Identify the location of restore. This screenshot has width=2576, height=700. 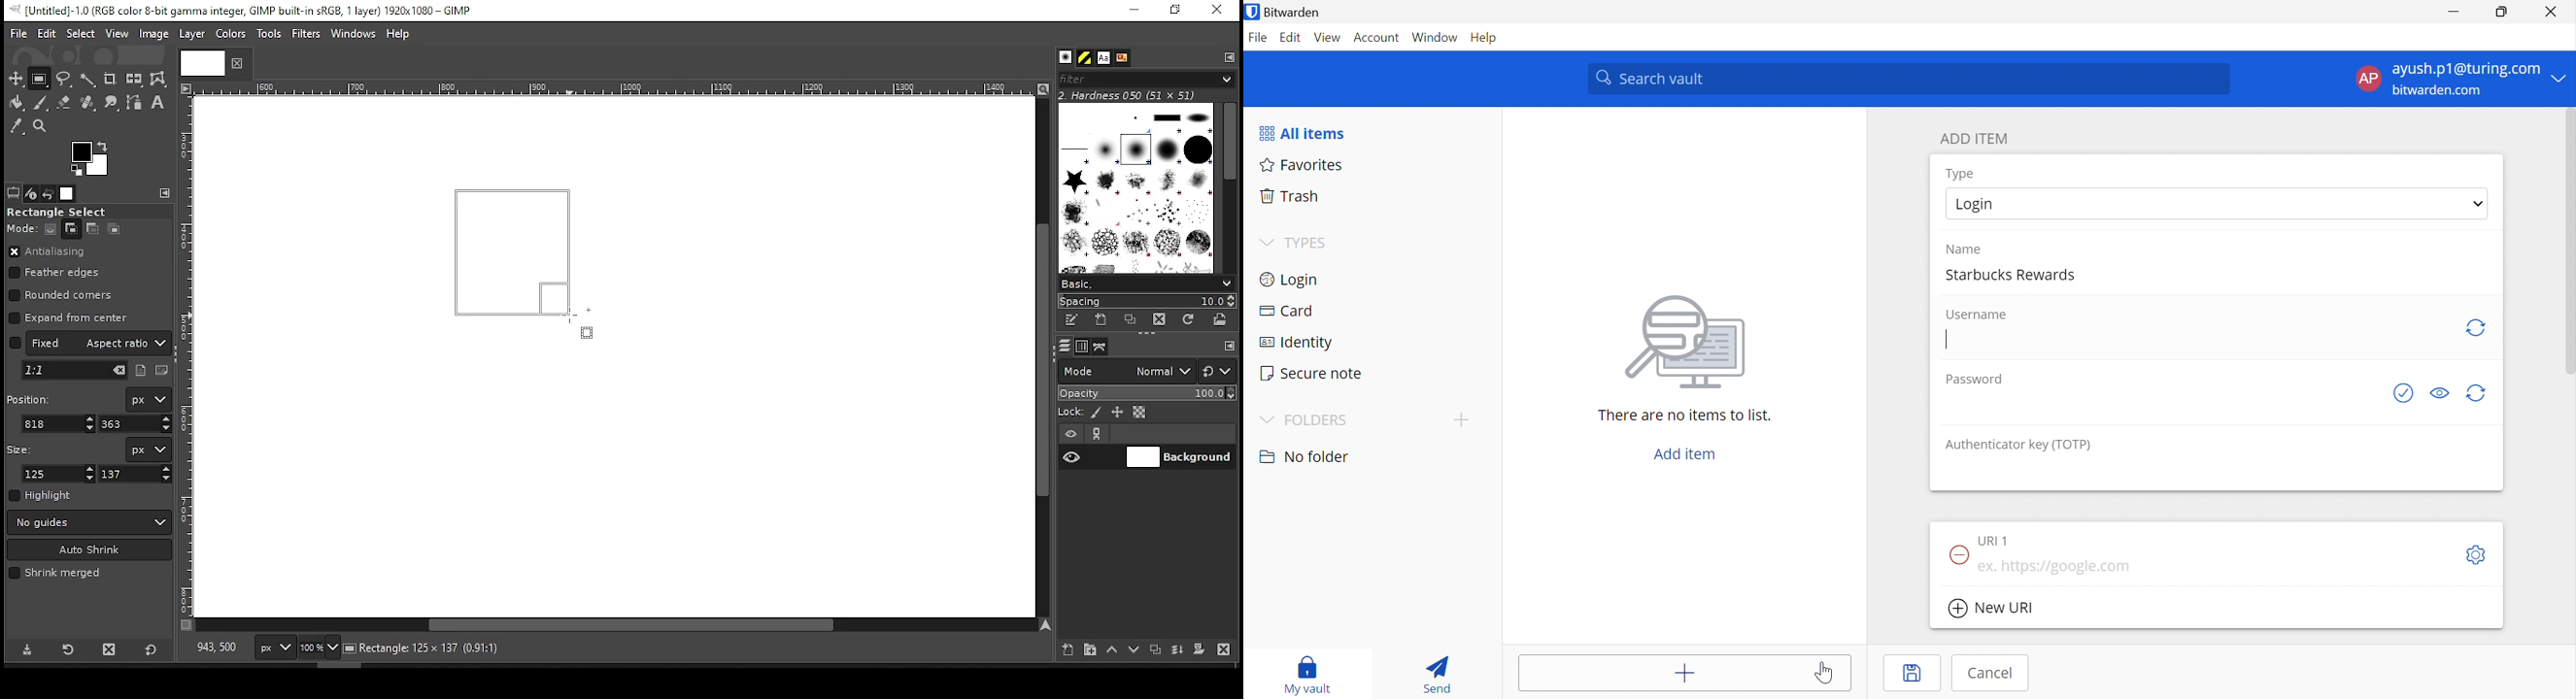
(1177, 11).